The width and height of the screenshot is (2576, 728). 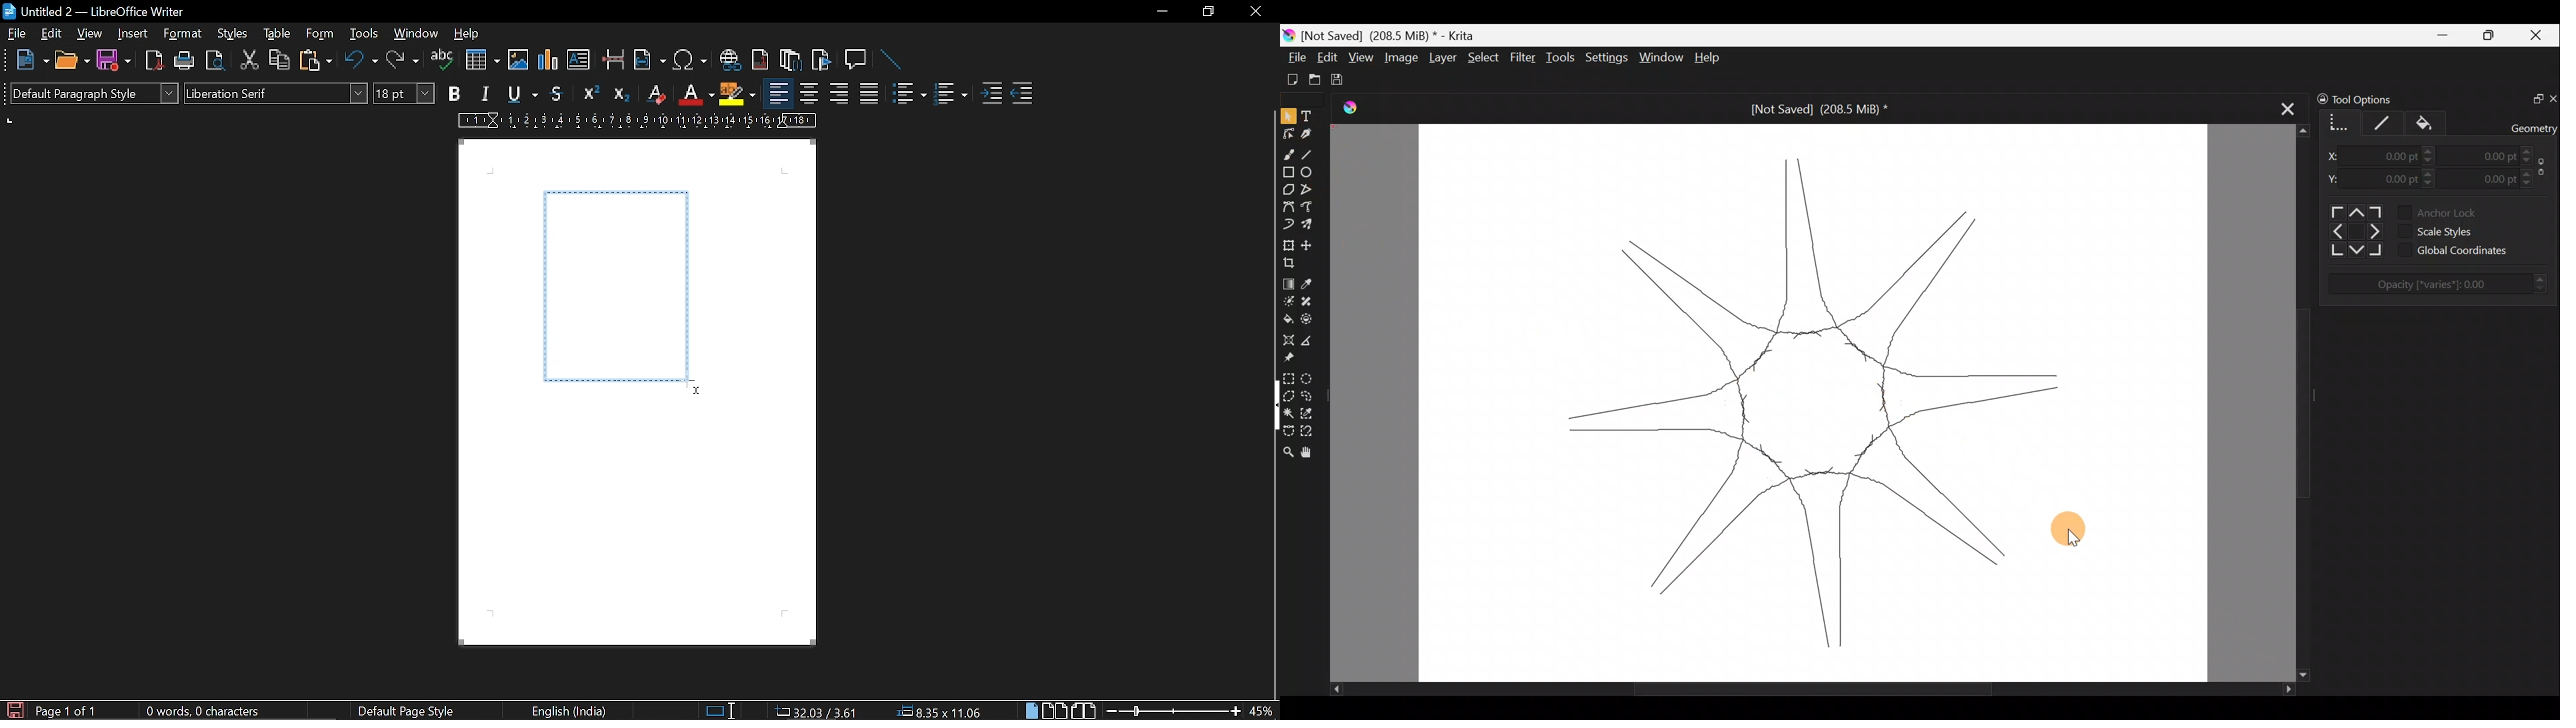 I want to click on justified, so click(x=869, y=96).